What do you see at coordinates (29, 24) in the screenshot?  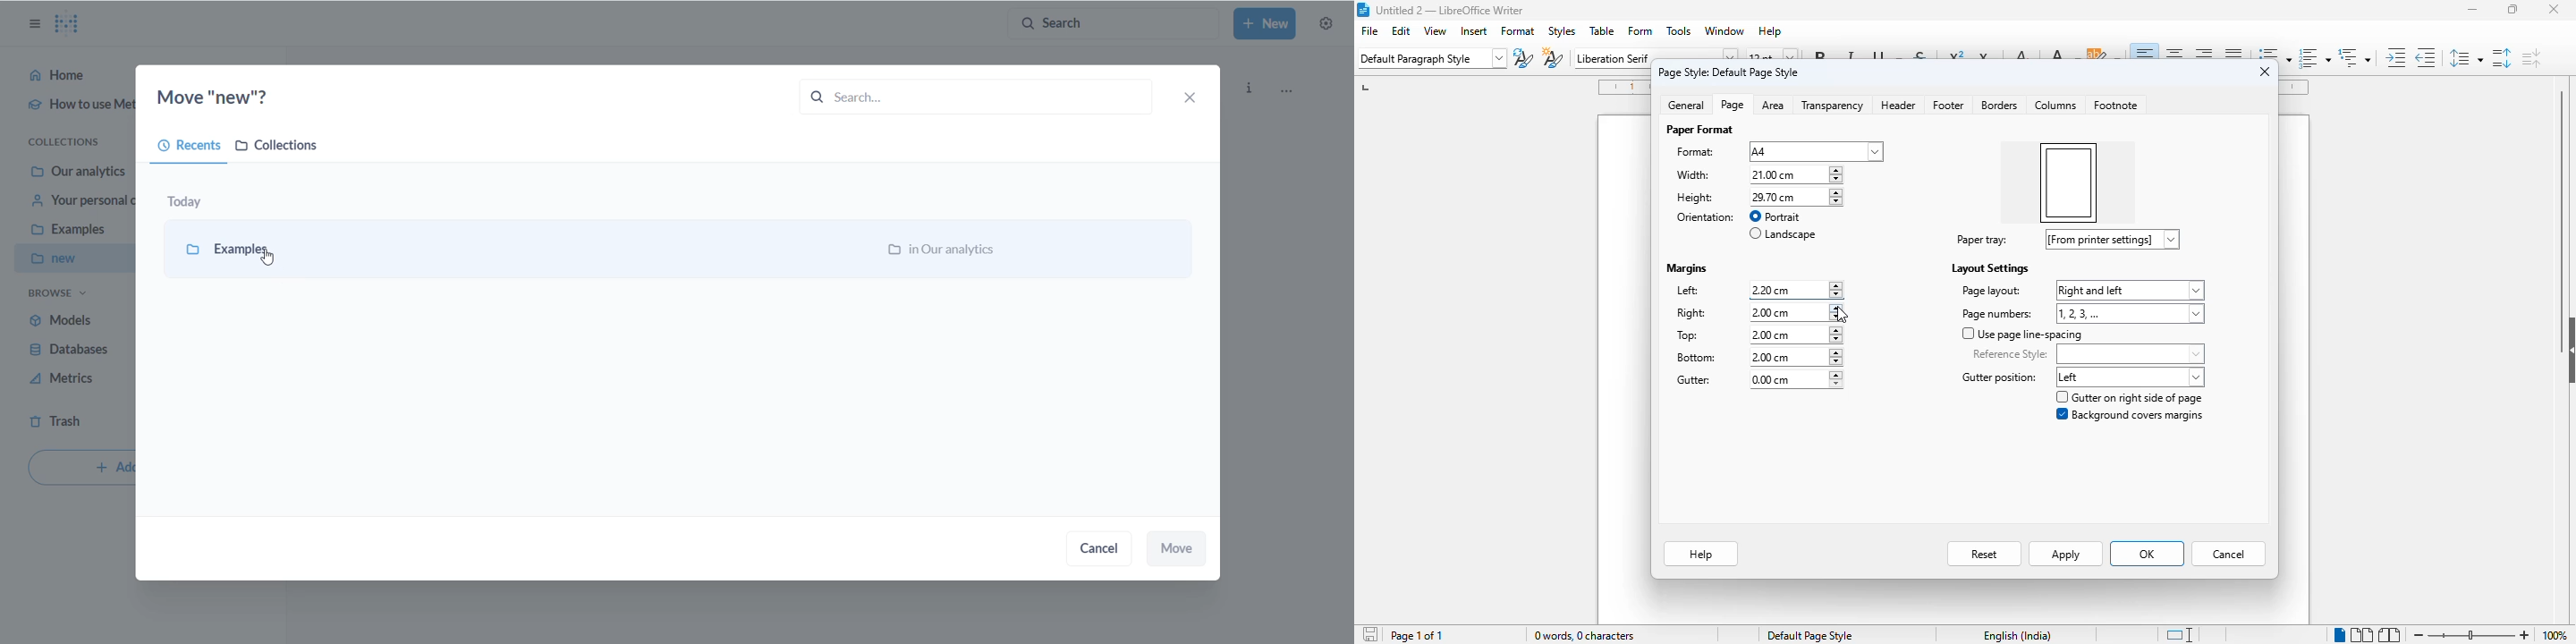 I see `close sidebar` at bounding box center [29, 24].